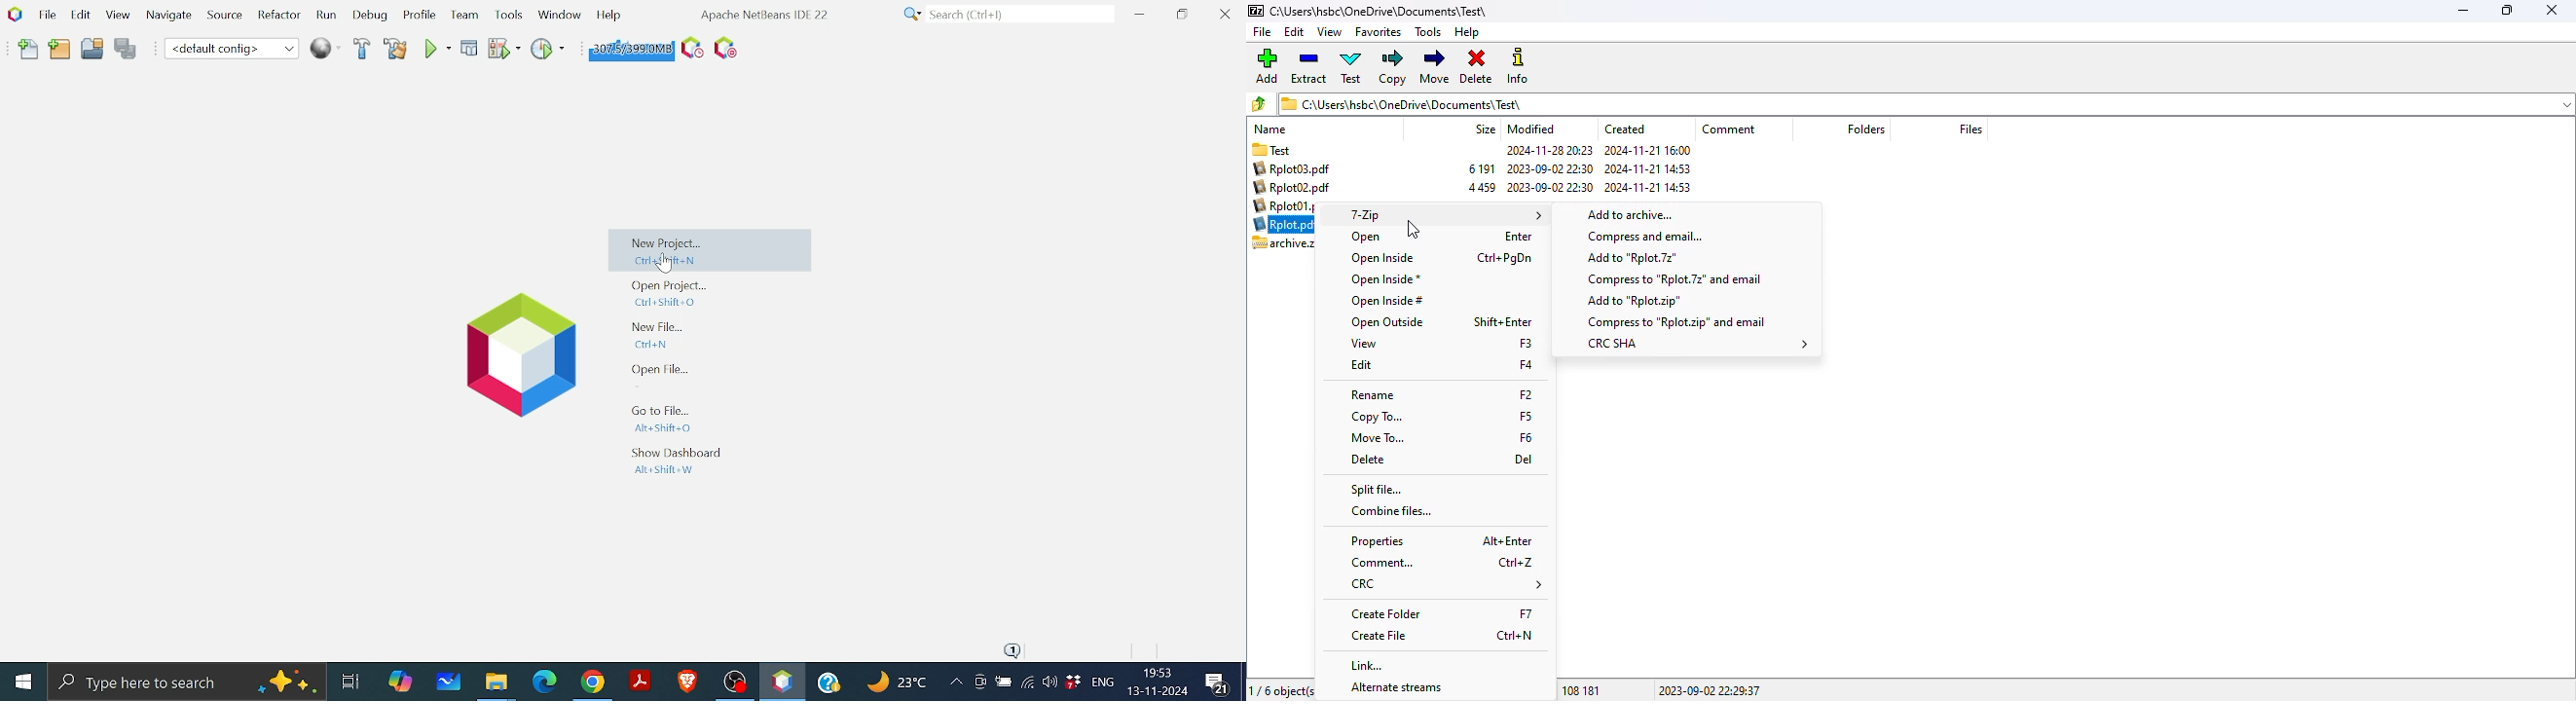  Describe the element at coordinates (1447, 585) in the screenshot. I see `CRC` at that location.